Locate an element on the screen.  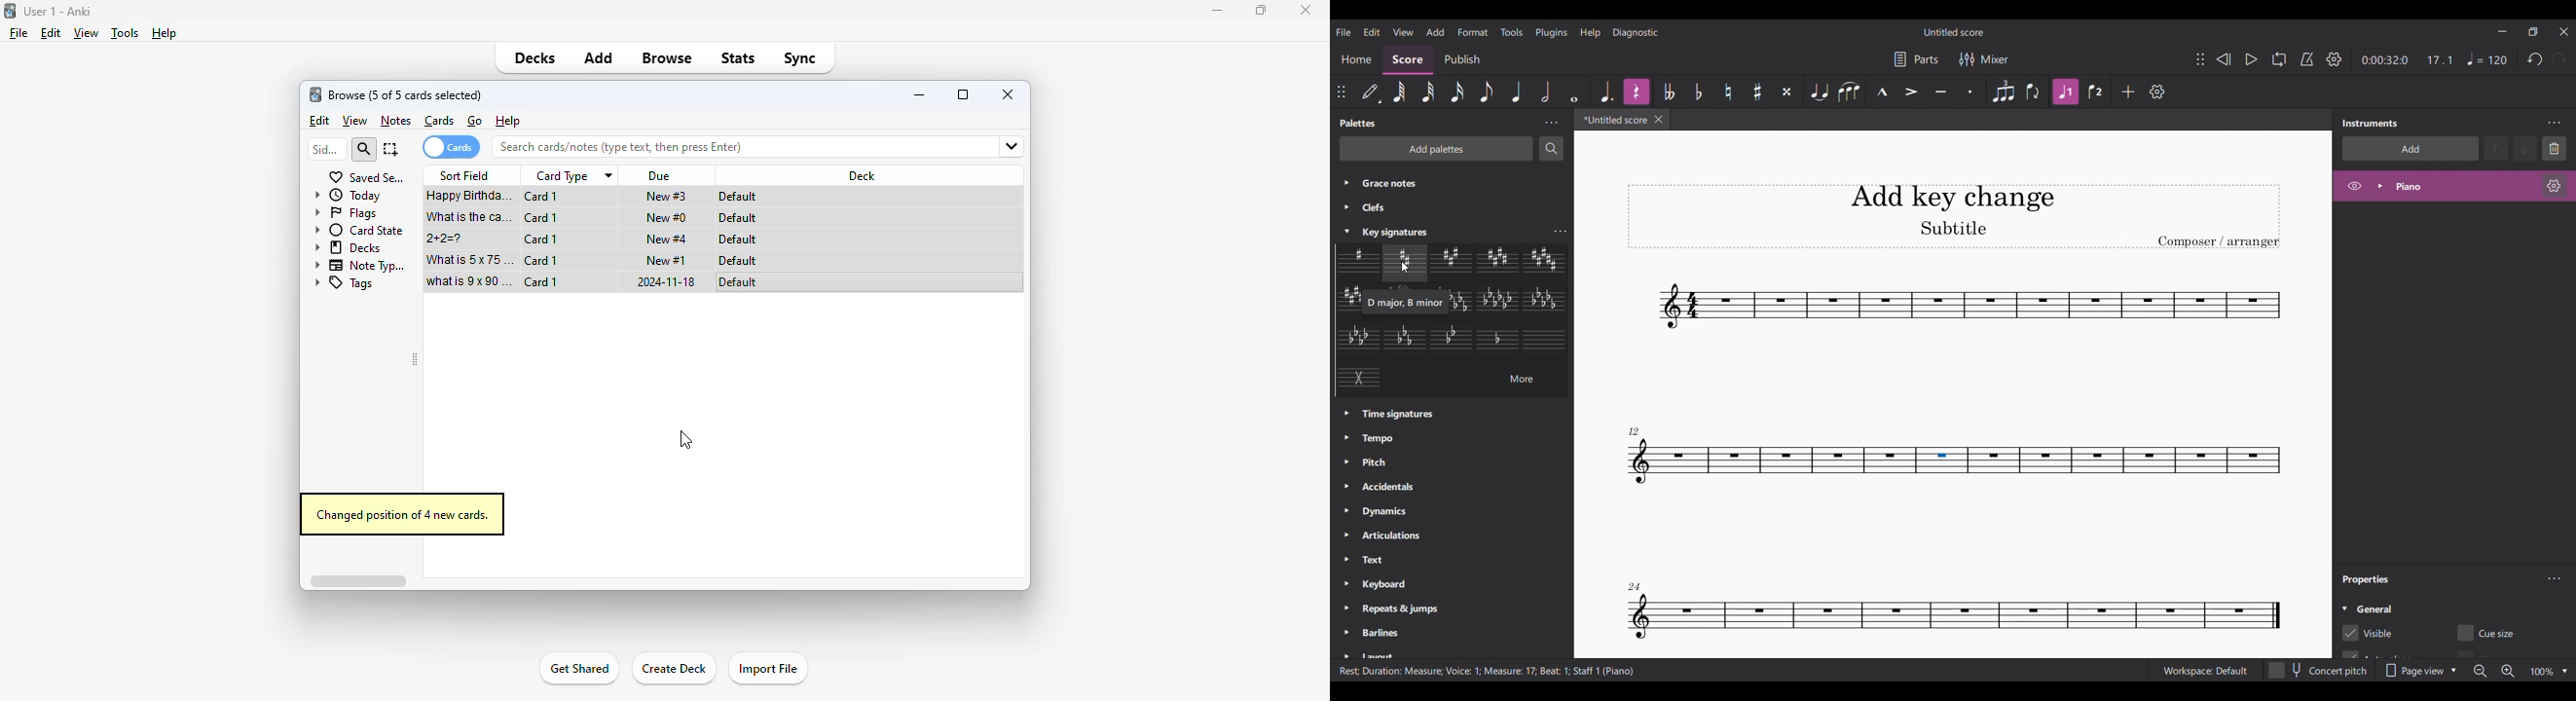
card state is located at coordinates (360, 231).